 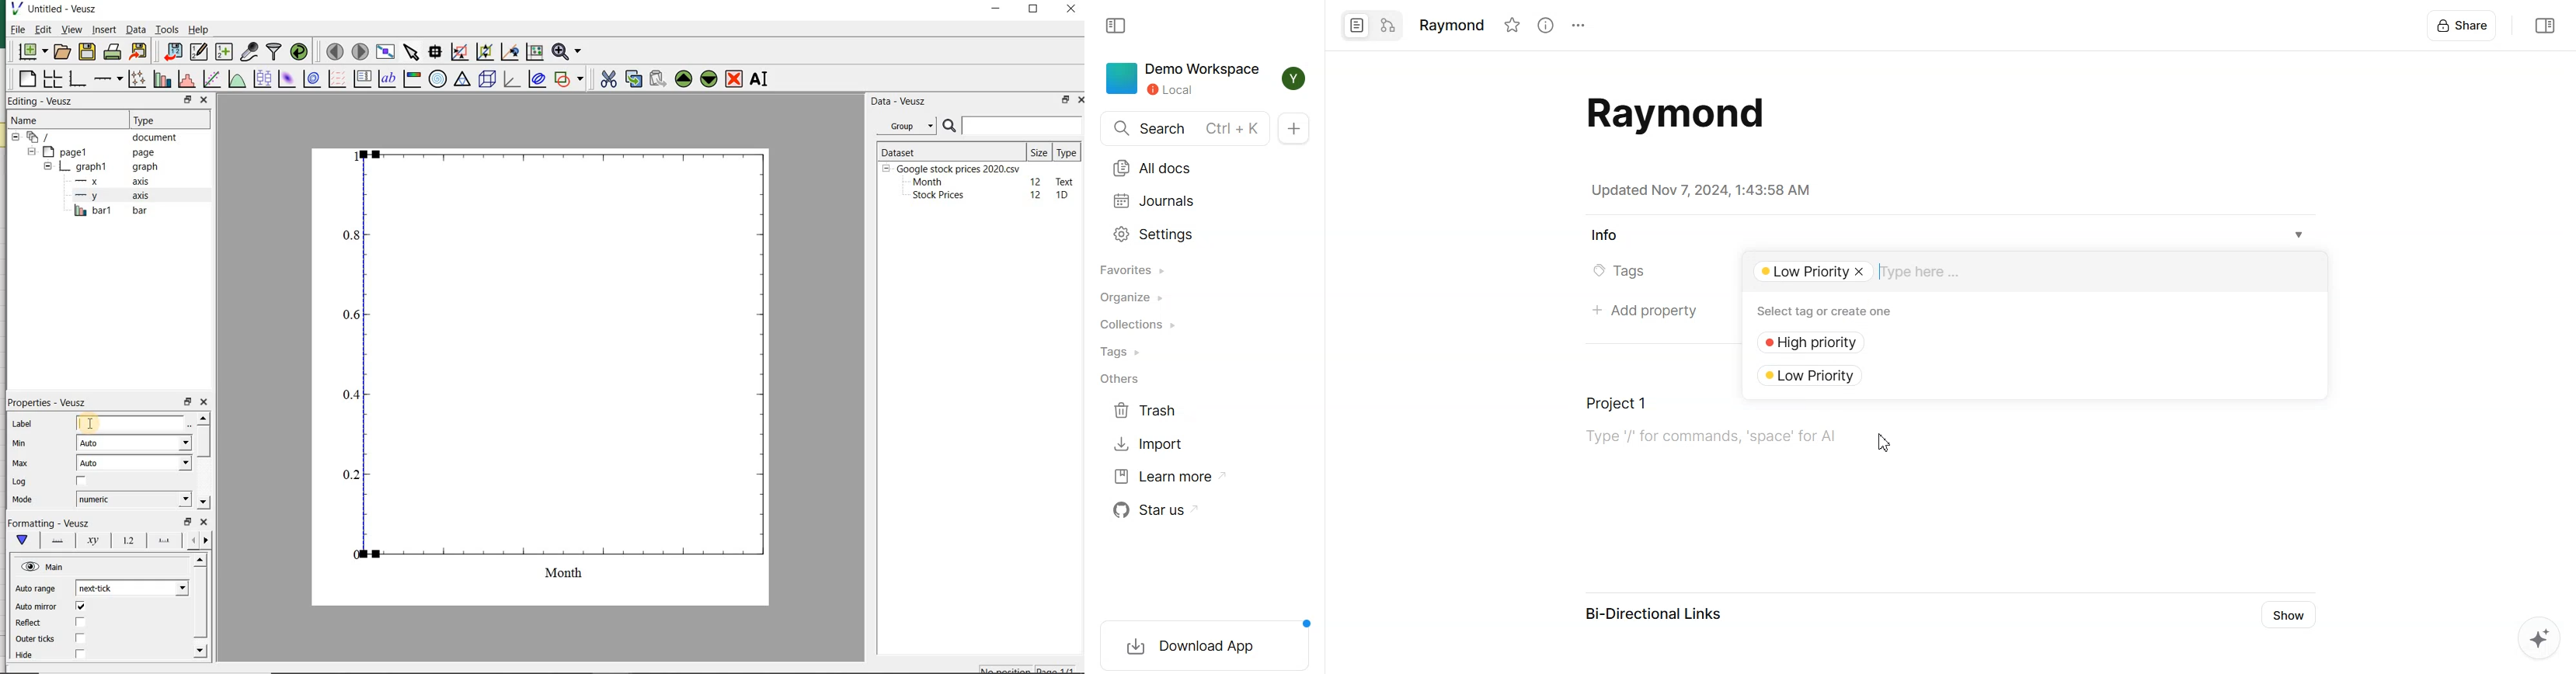 I want to click on Auto minor, so click(x=36, y=607).